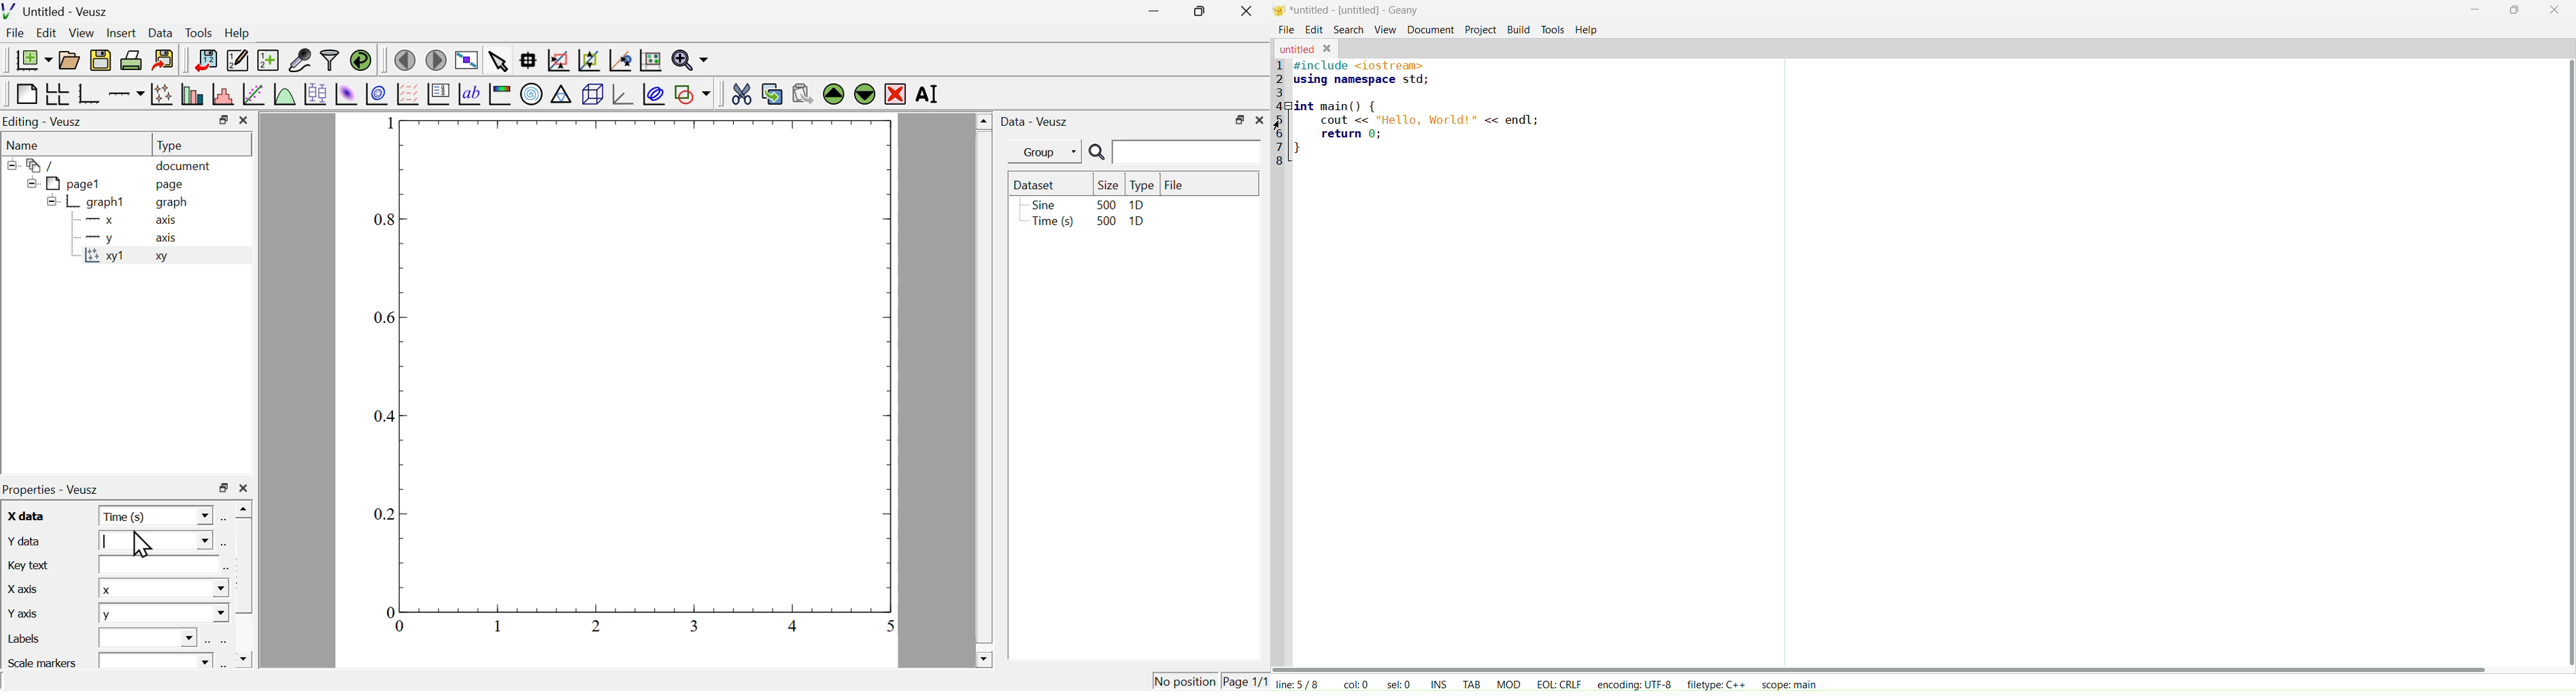 This screenshot has width=2576, height=700. I want to click on save the document, so click(101, 61).